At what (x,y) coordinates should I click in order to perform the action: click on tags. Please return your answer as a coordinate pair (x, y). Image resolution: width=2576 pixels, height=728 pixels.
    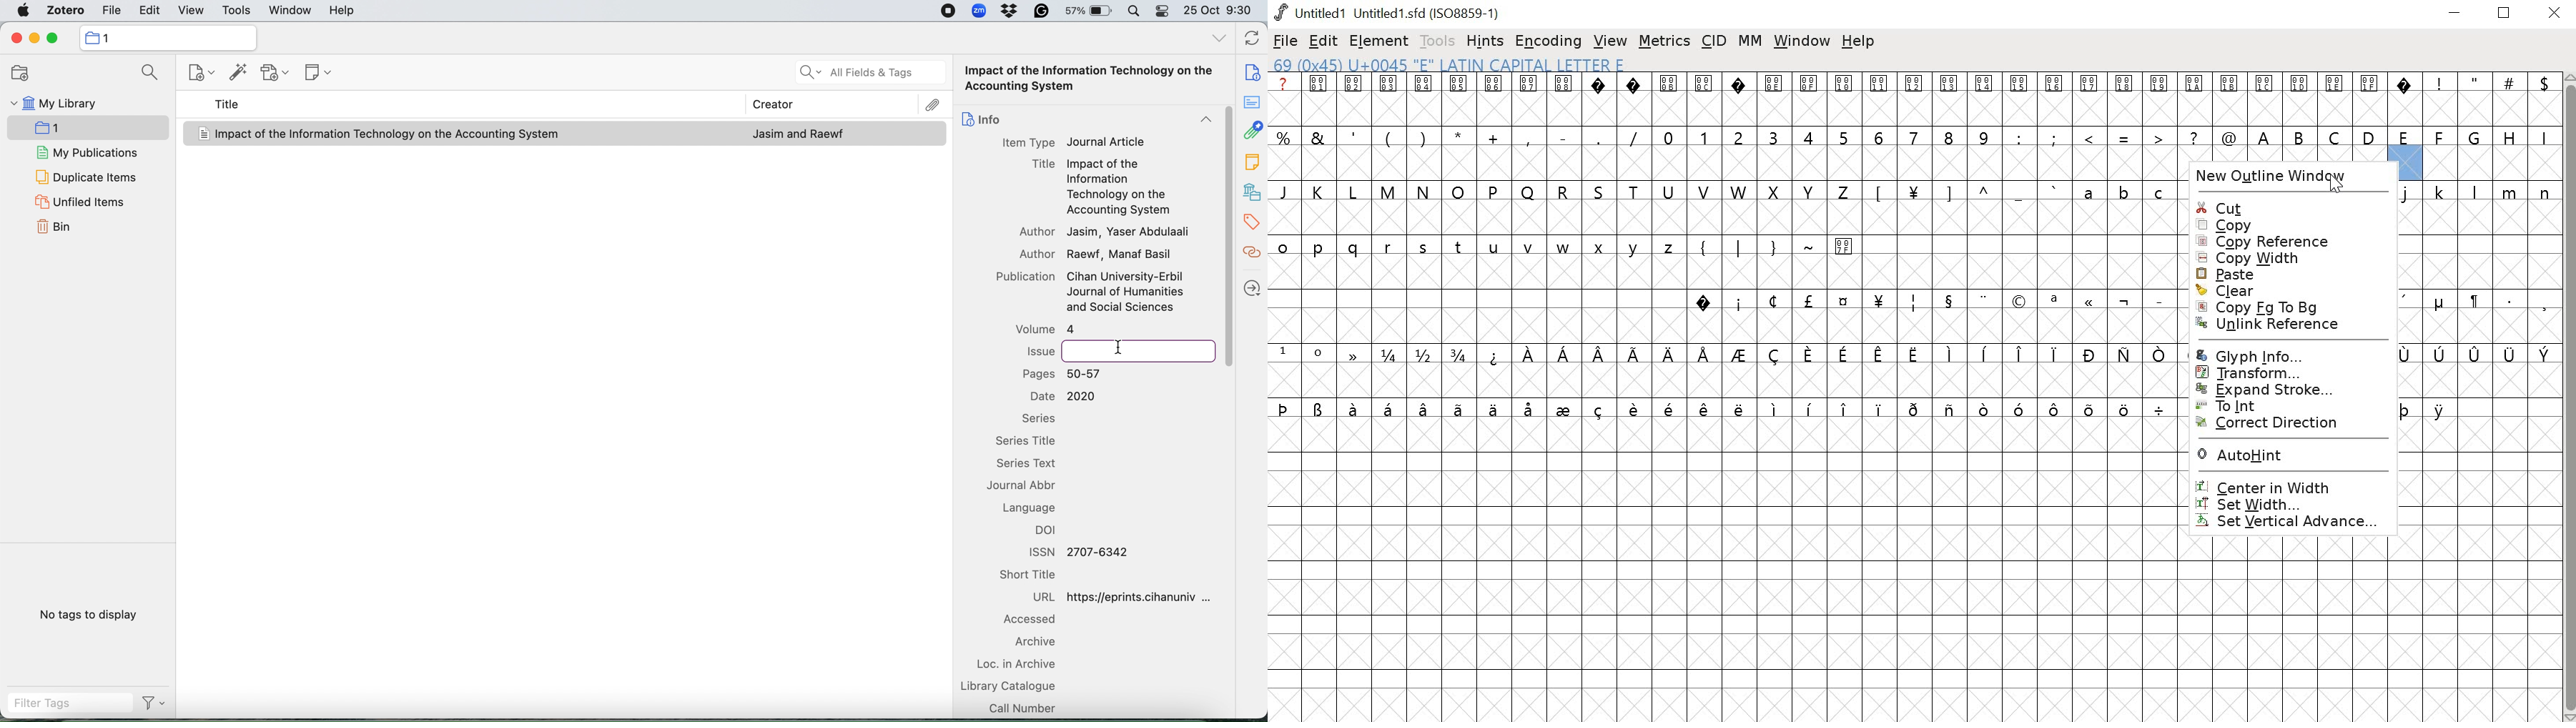
    Looking at the image, I should click on (1251, 222).